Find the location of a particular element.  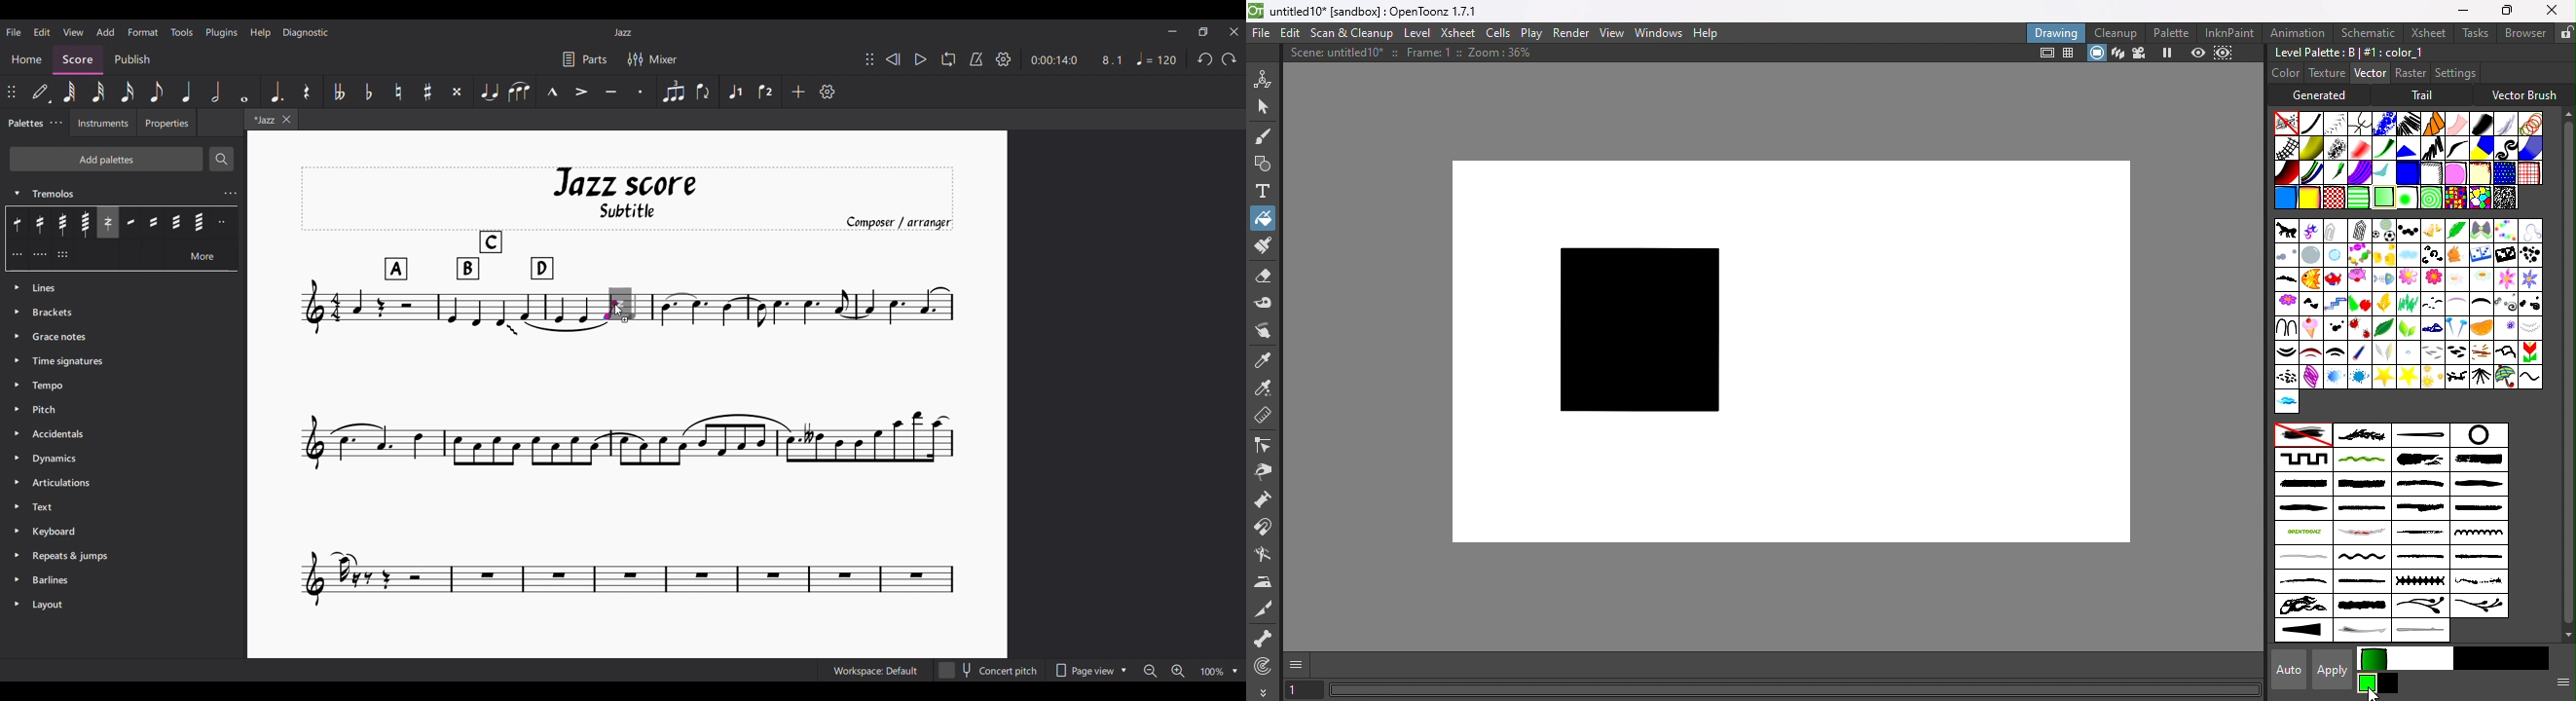

8th through stem is located at coordinates (19, 222).